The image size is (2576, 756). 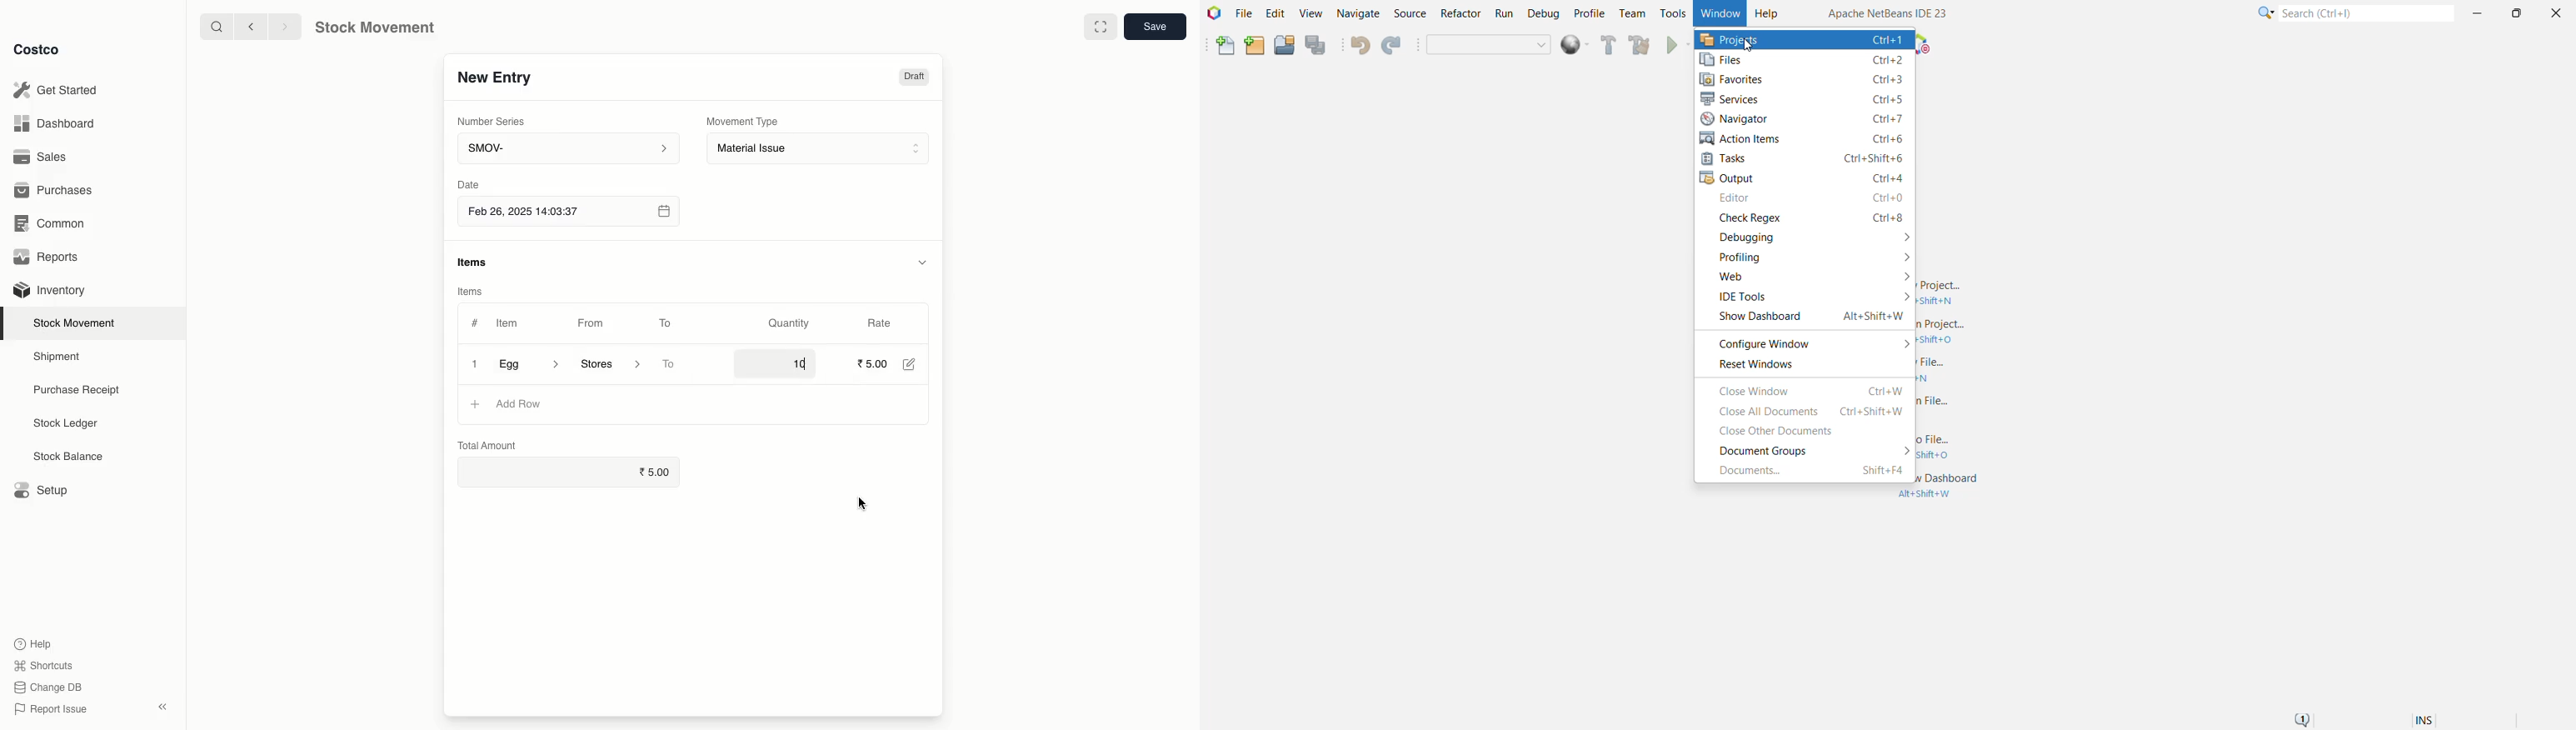 What do you see at coordinates (218, 28) in the screenshot?
I see `search` at bounding box center [218, 28].